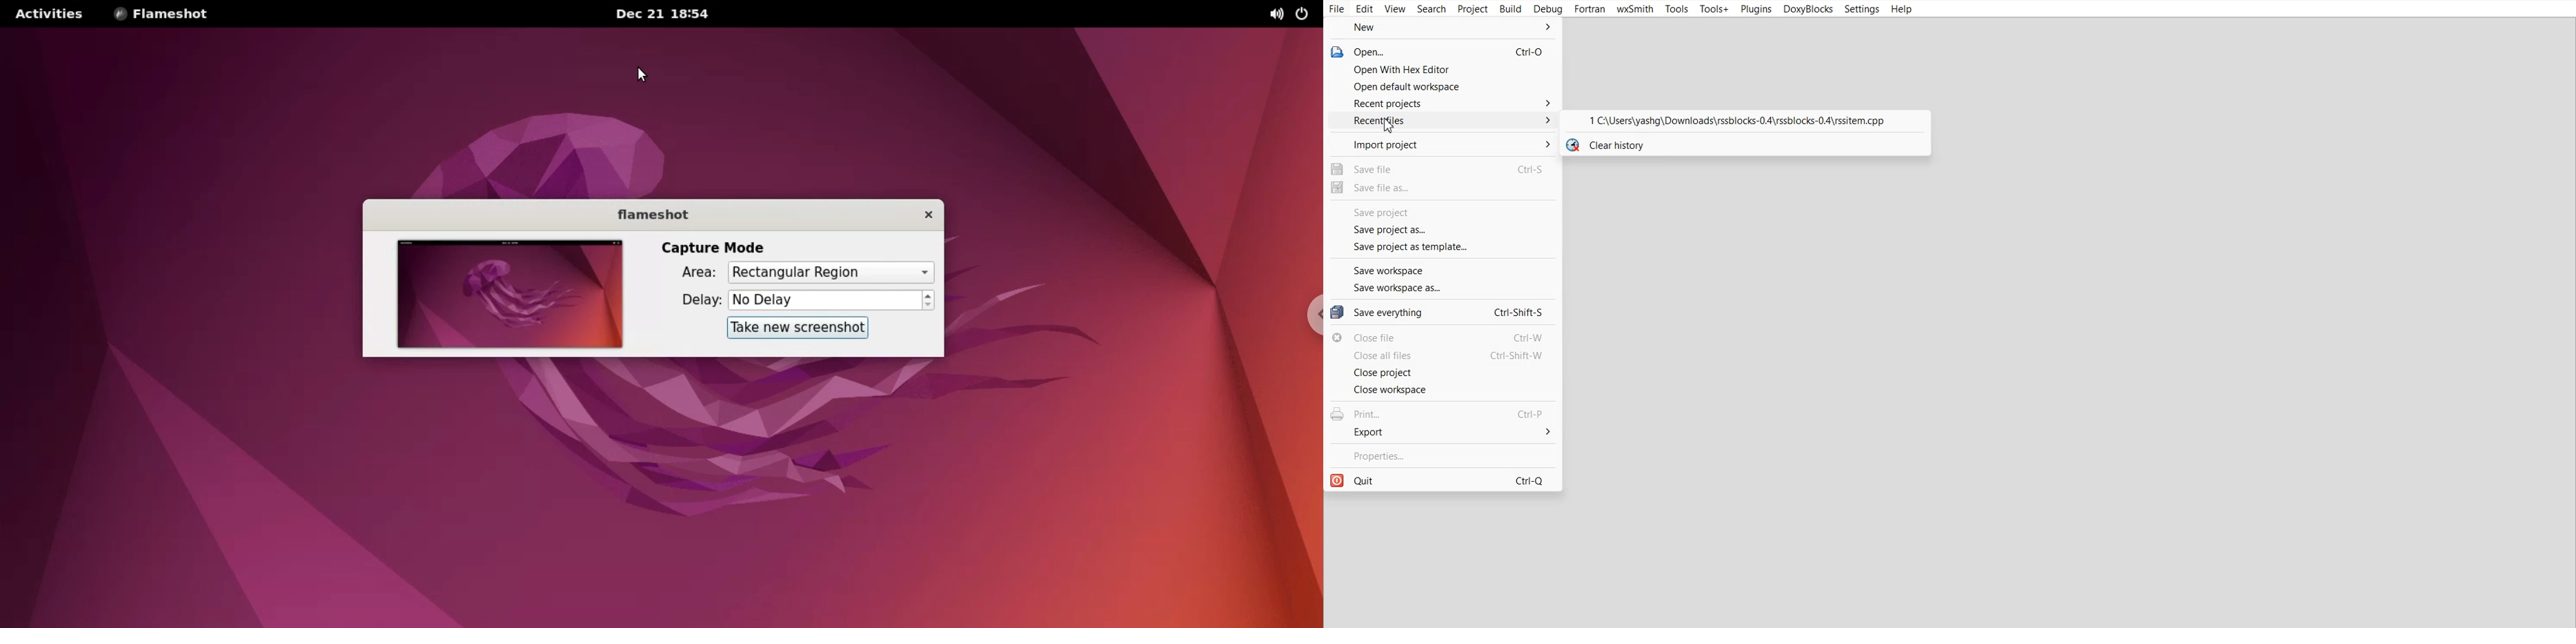 The width and height of the screenshot is (2576, 644). Describe the element at coordinates (1443, 356) in the screenshot. I see `Close all files` at that location.